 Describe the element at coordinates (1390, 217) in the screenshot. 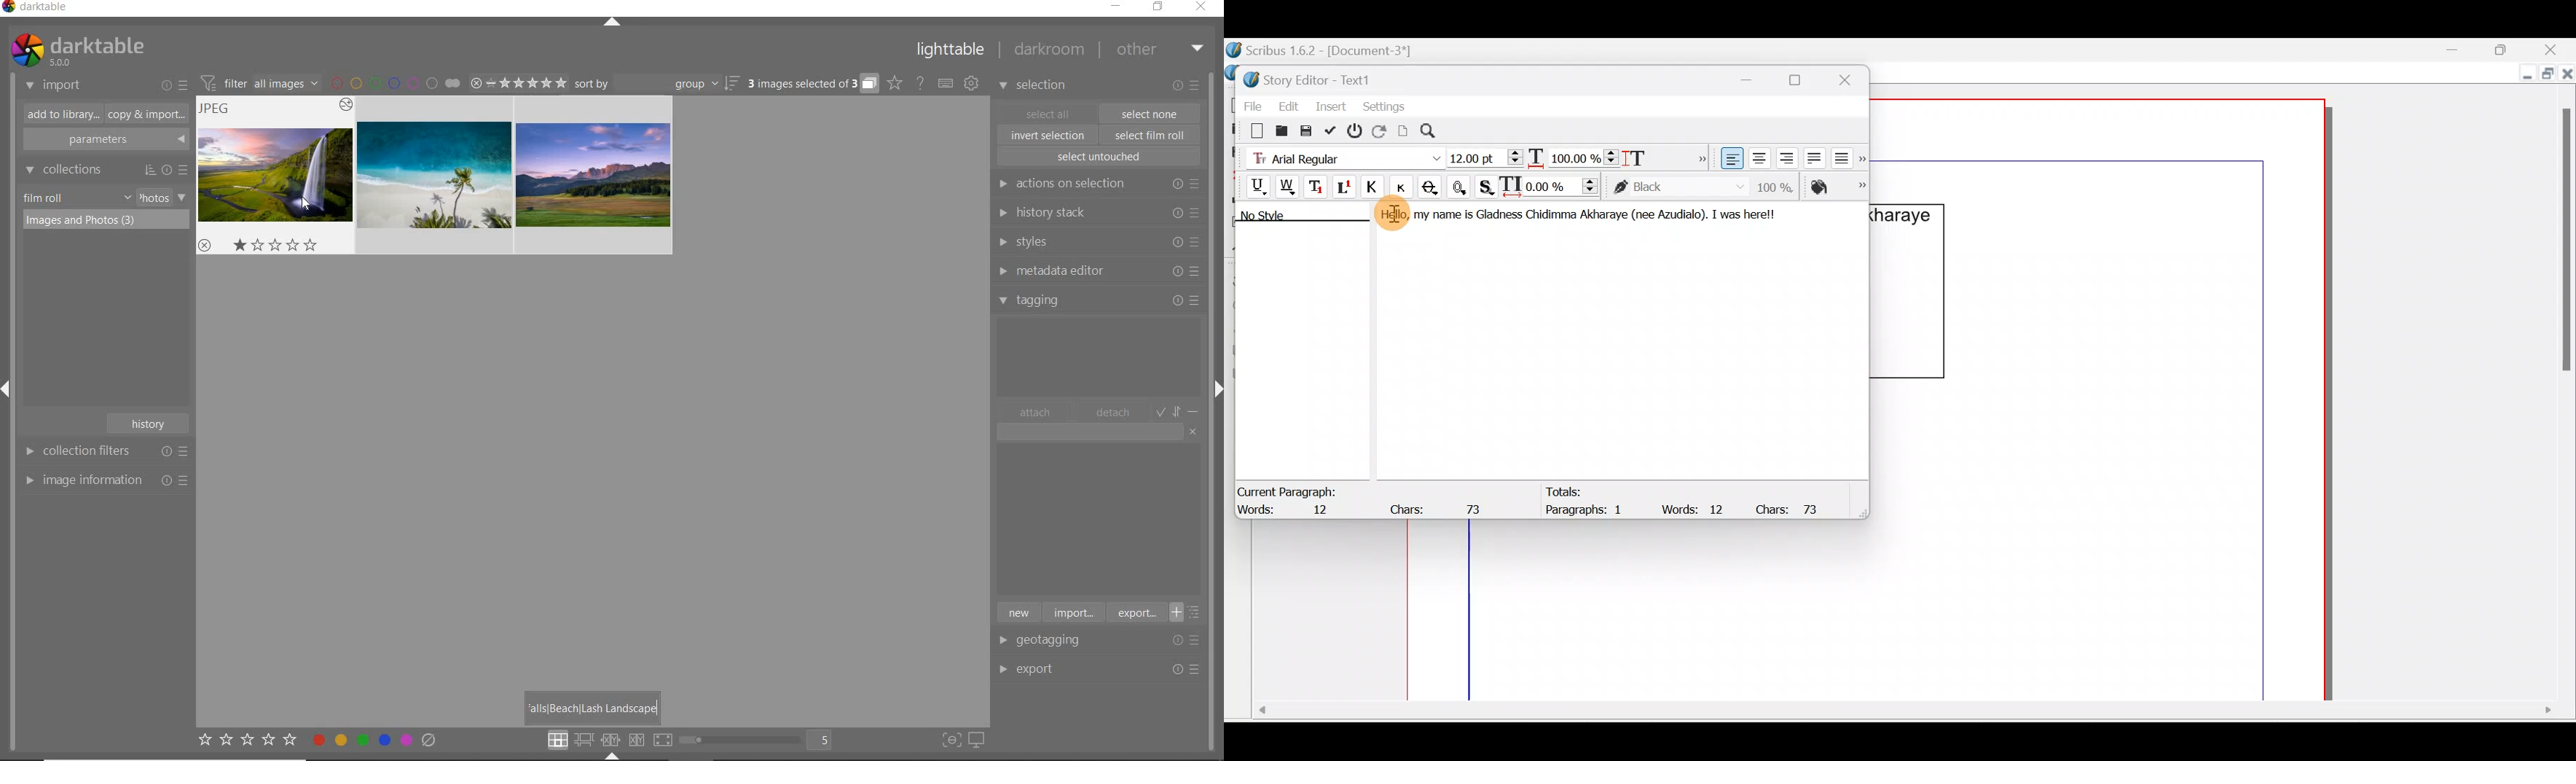

I see `Hello,` at that location.